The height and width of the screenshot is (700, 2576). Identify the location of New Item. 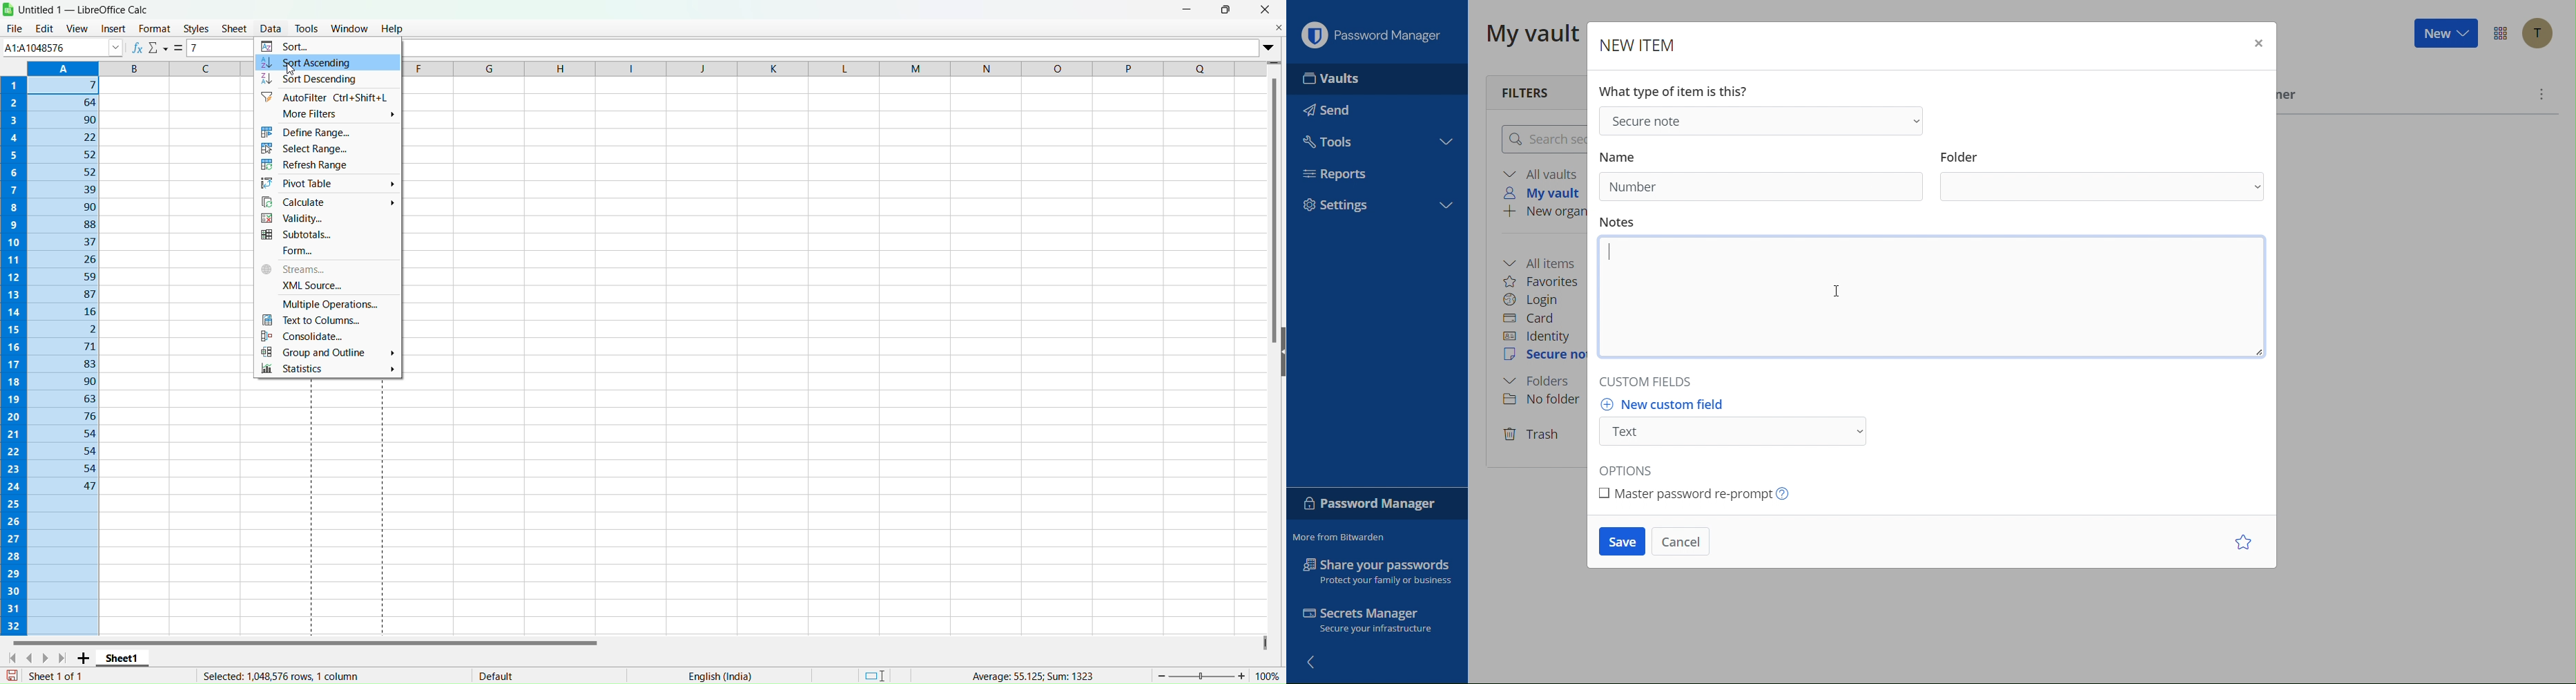
(1636, 41).